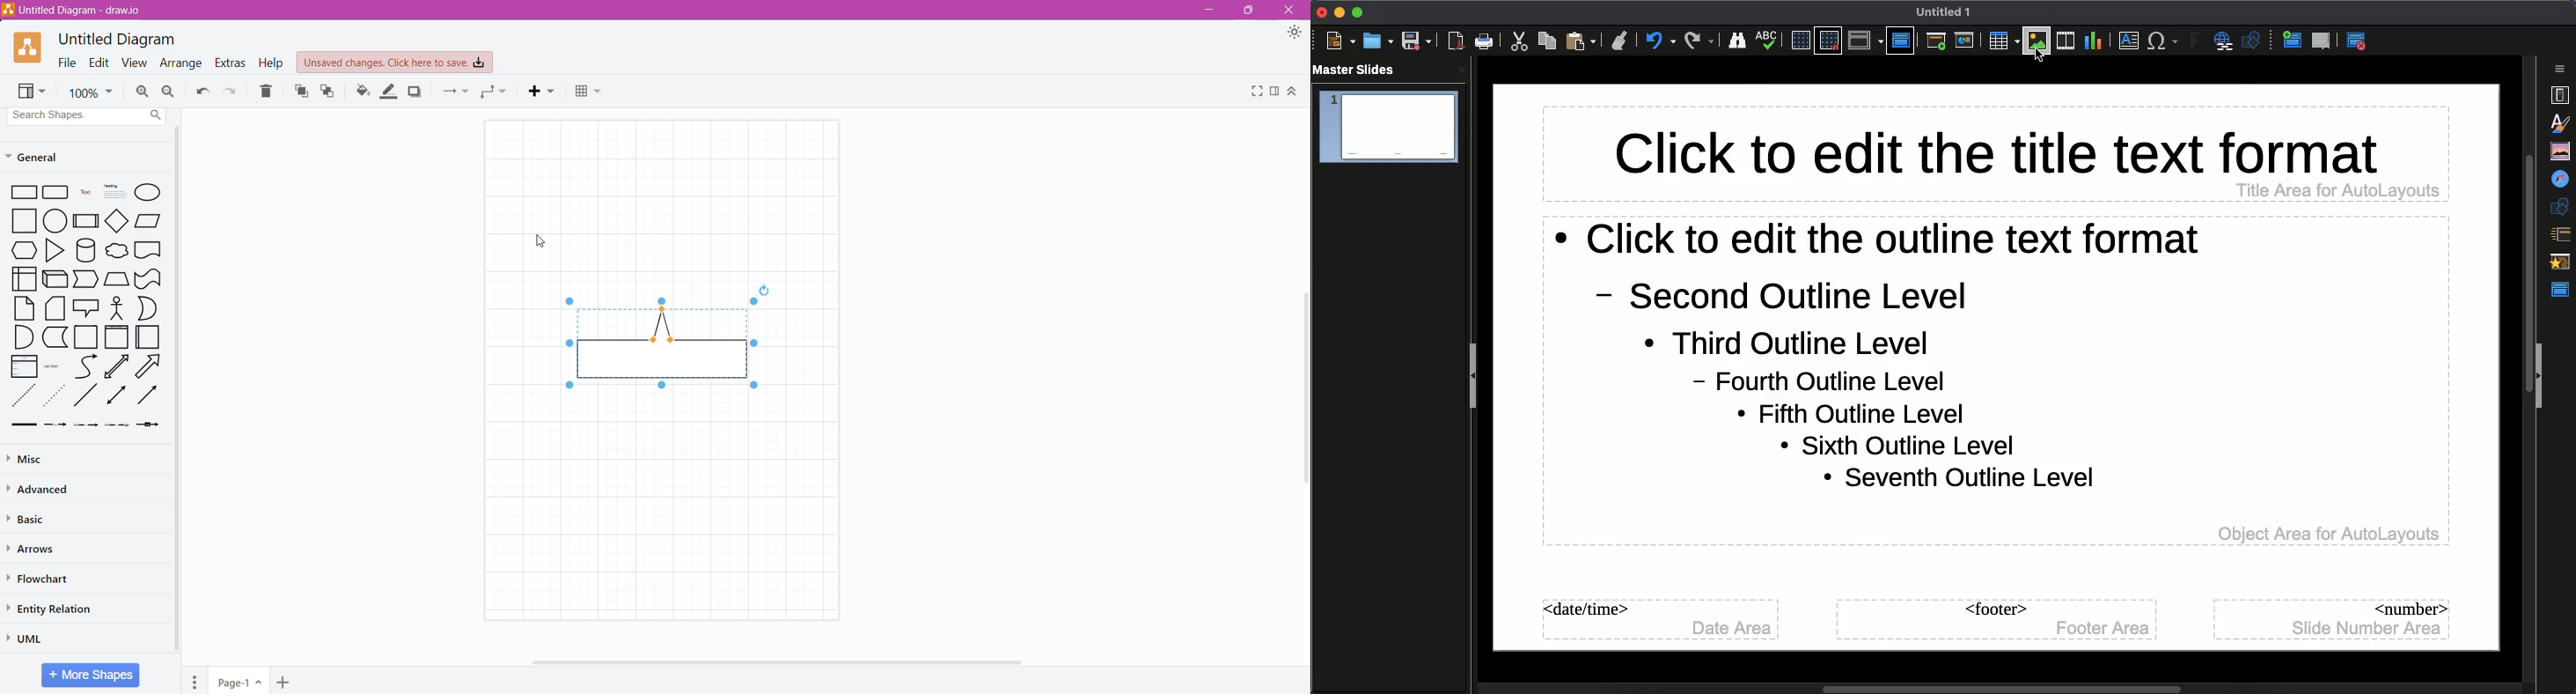  I want to click on list item, so click(55, 365).